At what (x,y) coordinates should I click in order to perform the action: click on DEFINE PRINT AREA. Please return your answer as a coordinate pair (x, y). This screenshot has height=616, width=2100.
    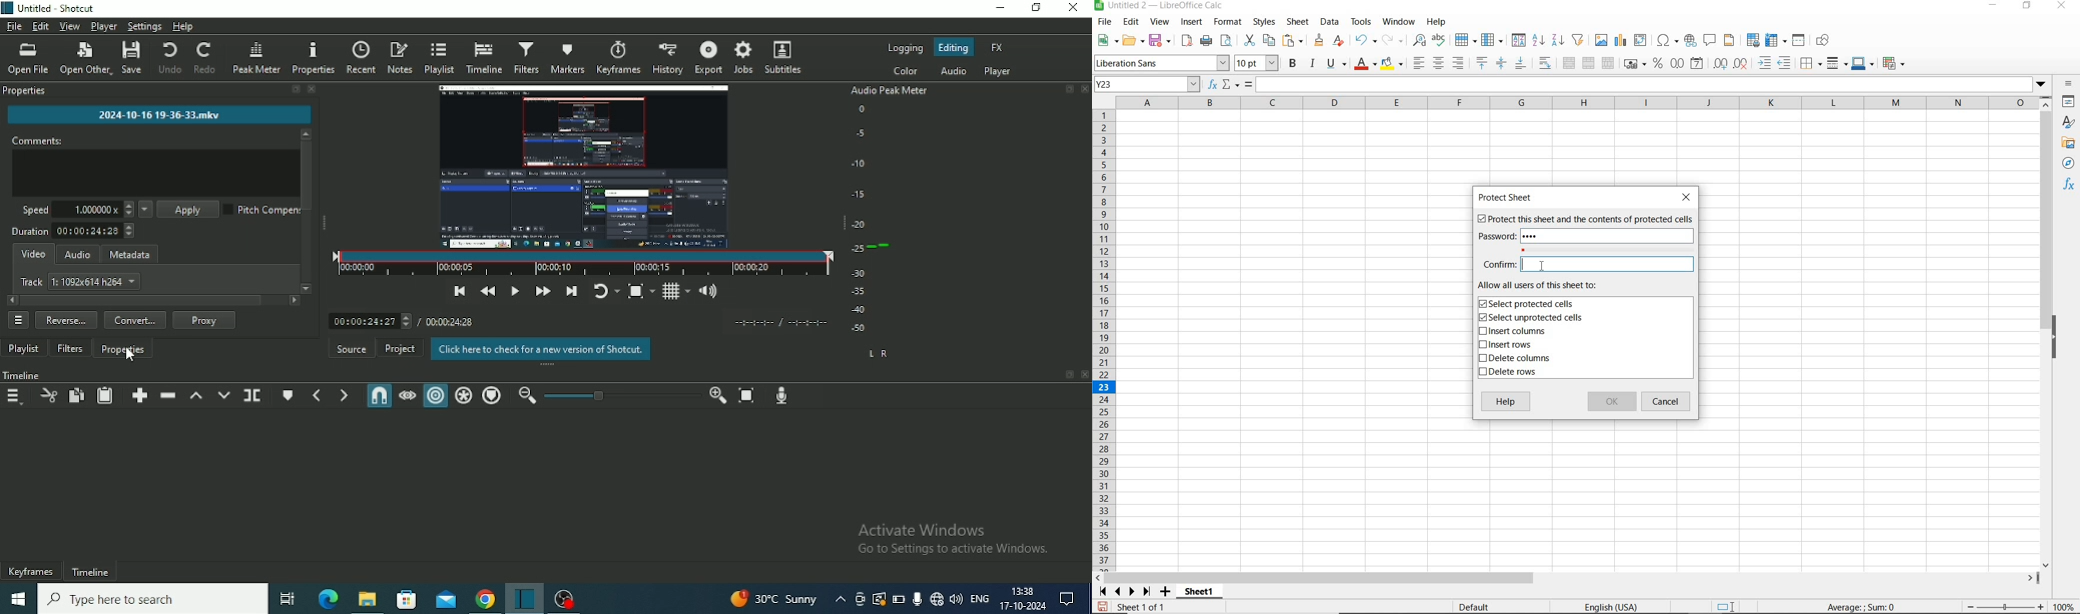
    Looking at the image, I should click on (1753, 41).